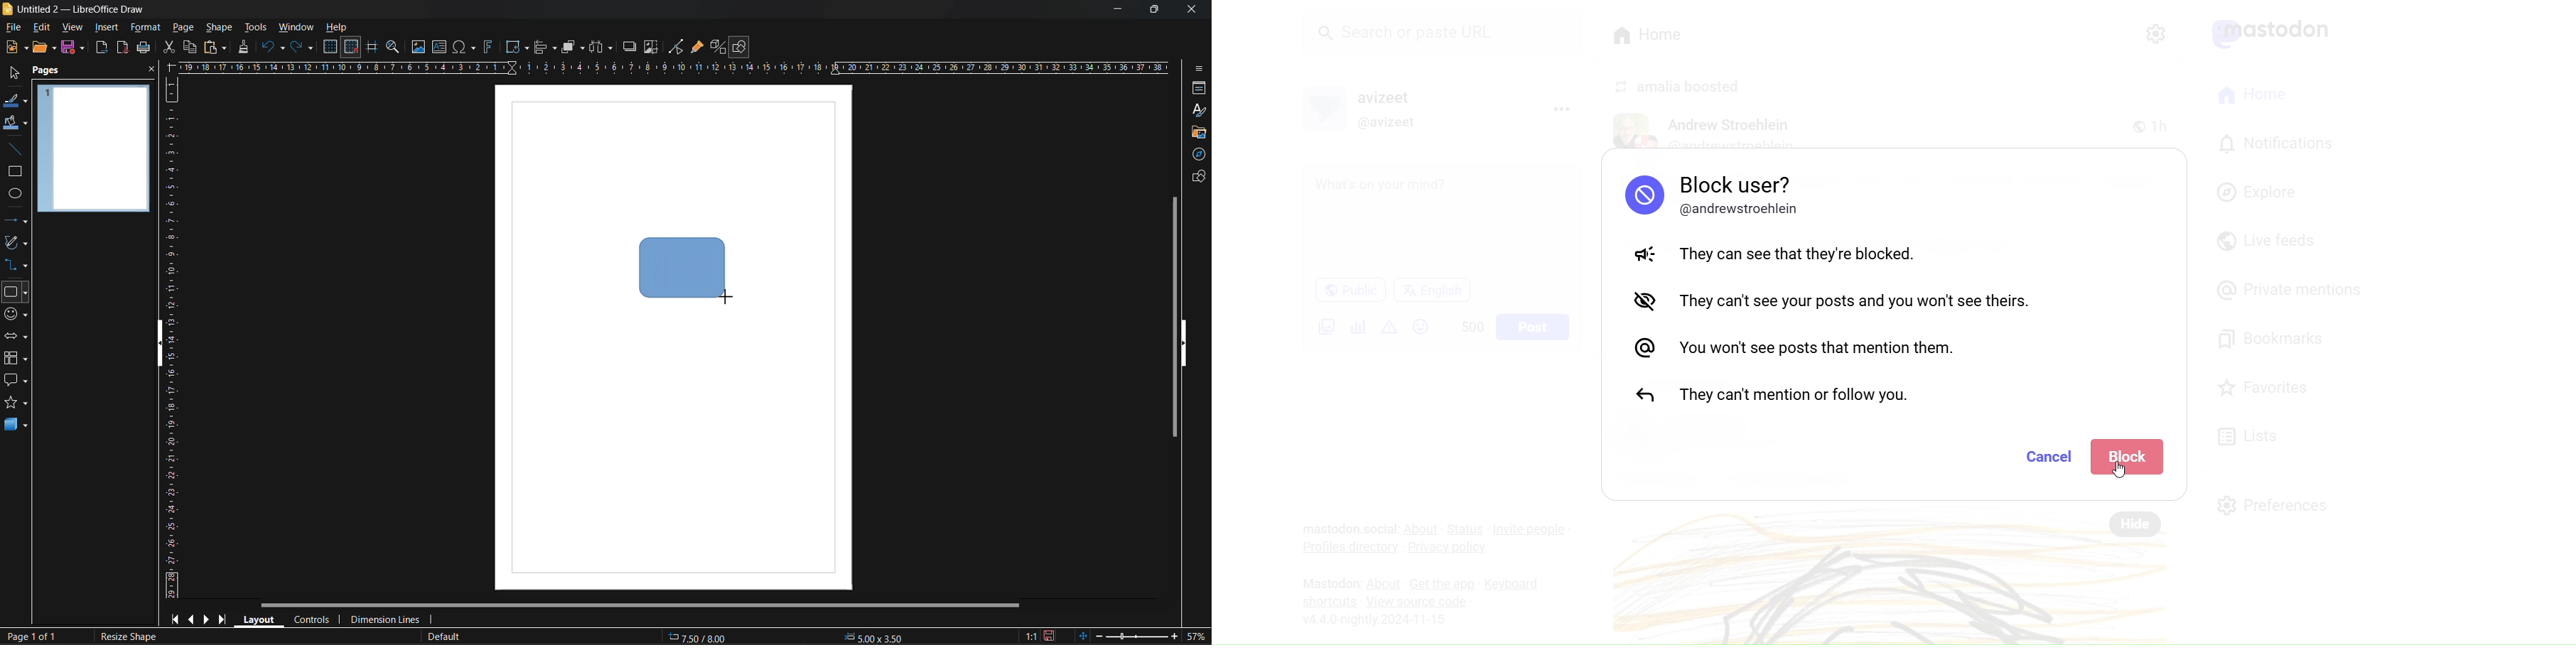 The image size is (2576, 672). What do you see at coordinates (517, 47) in the screenshot?
I see `transformations` at bounding box center [517, 47].